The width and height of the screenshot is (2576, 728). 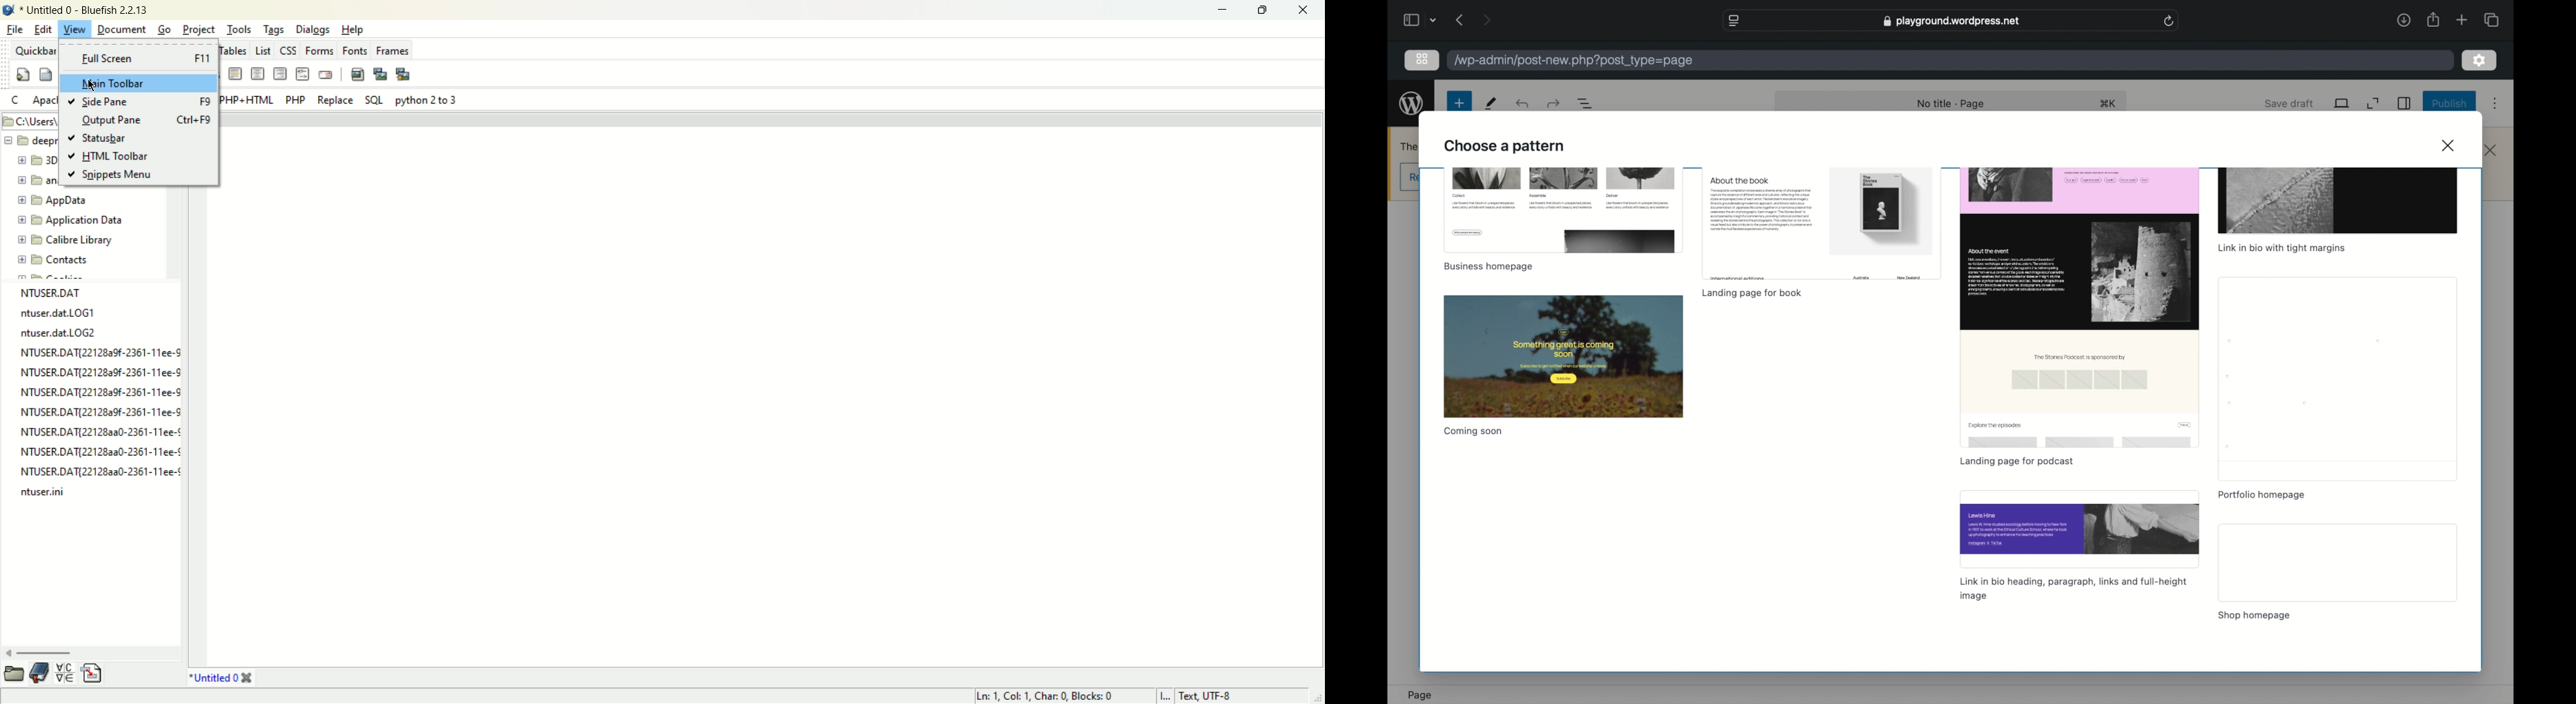 I want to click on more options, so click(x=2495, y=104).